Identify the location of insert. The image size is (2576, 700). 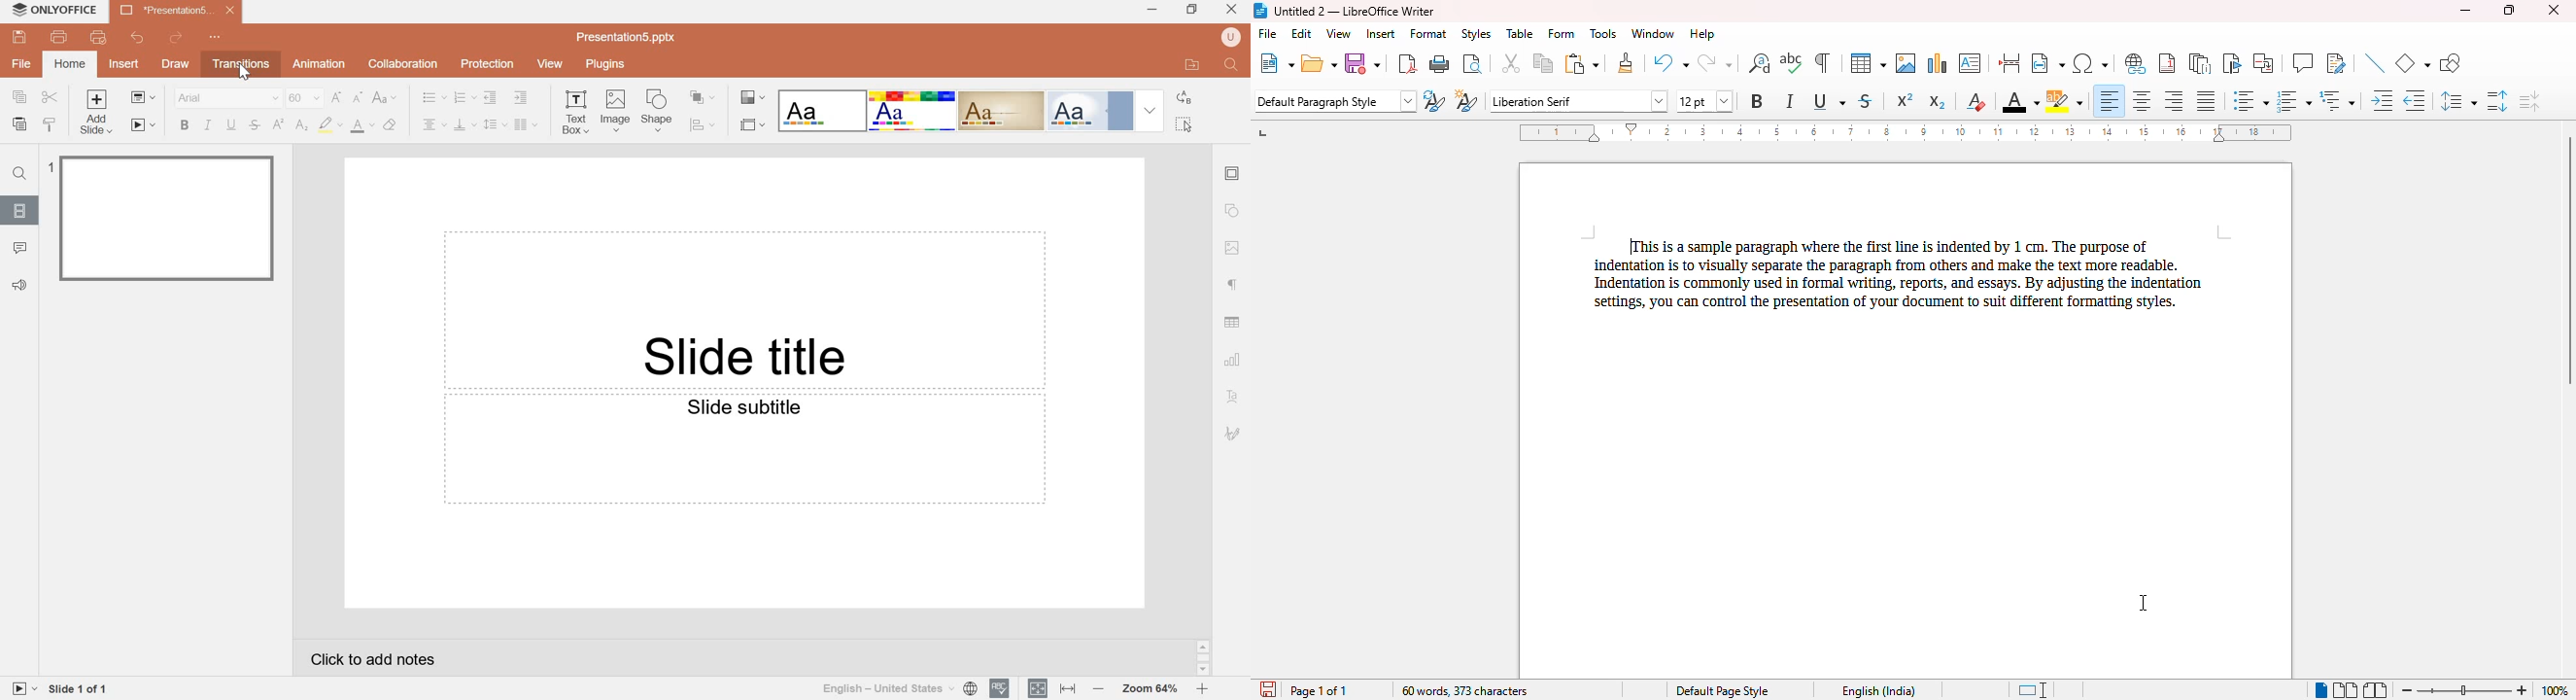
(1379, 34).